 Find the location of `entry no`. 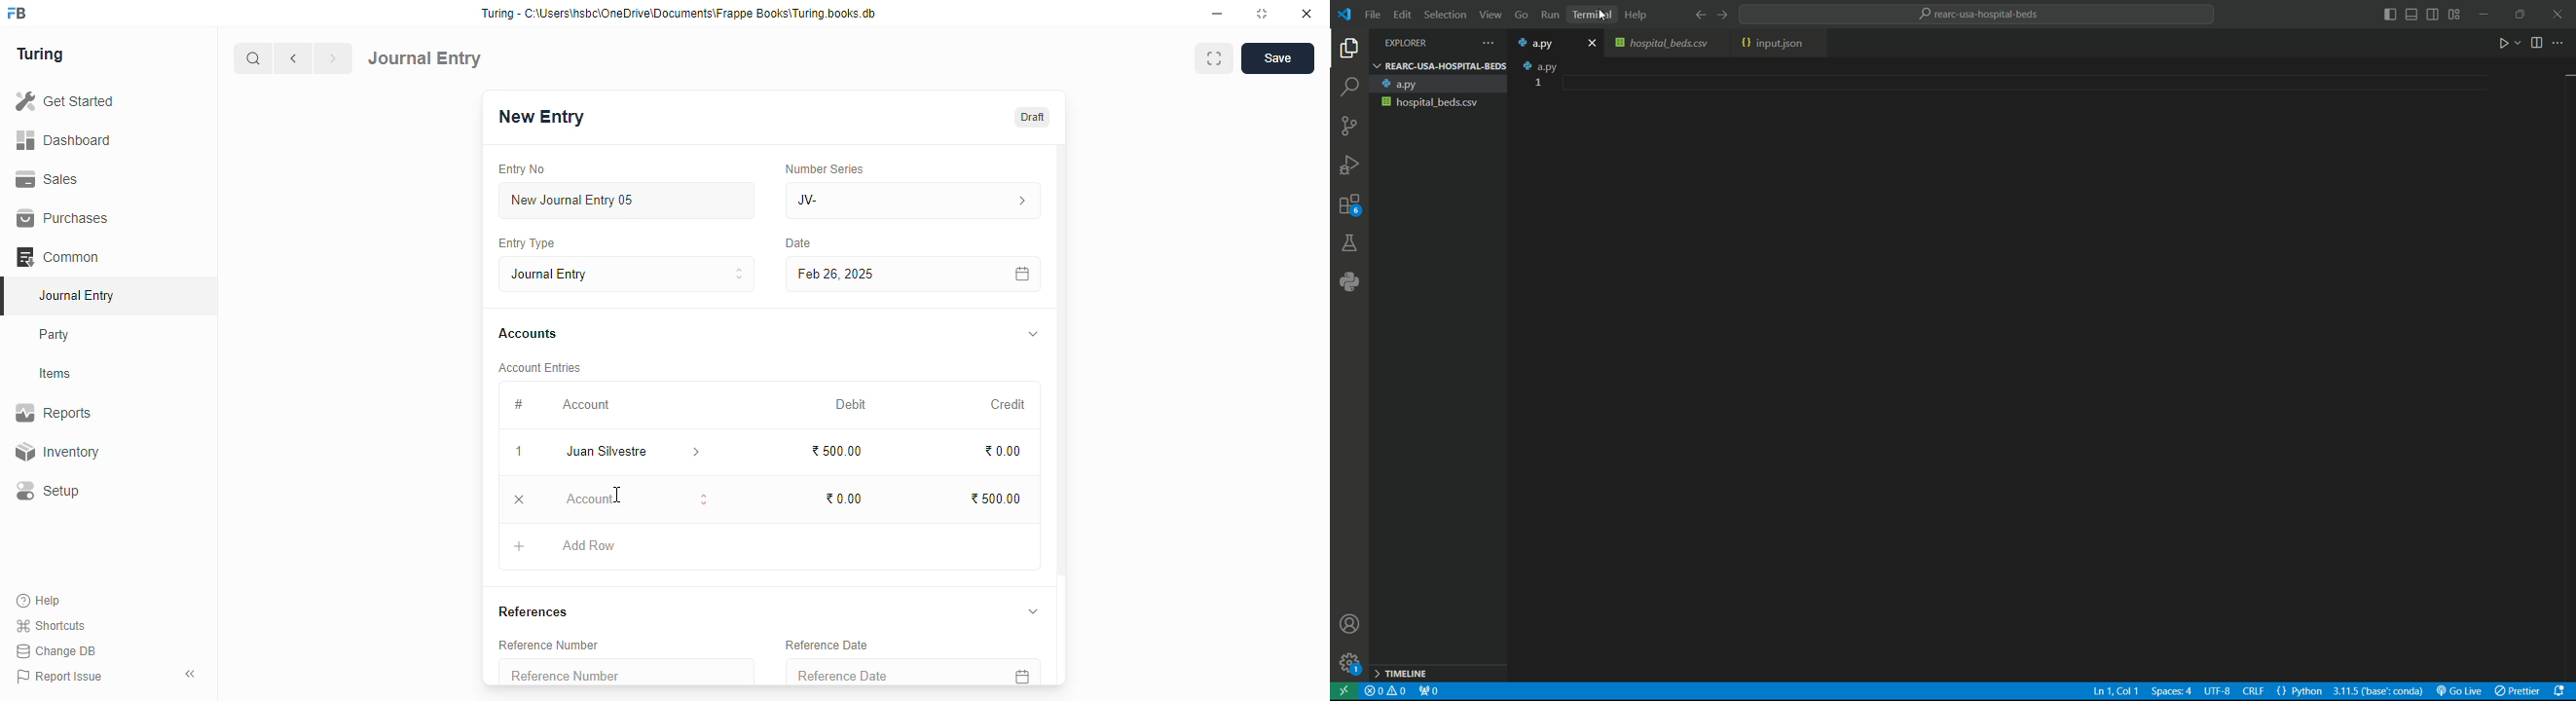

entry no is located at coordinates (523, 169).